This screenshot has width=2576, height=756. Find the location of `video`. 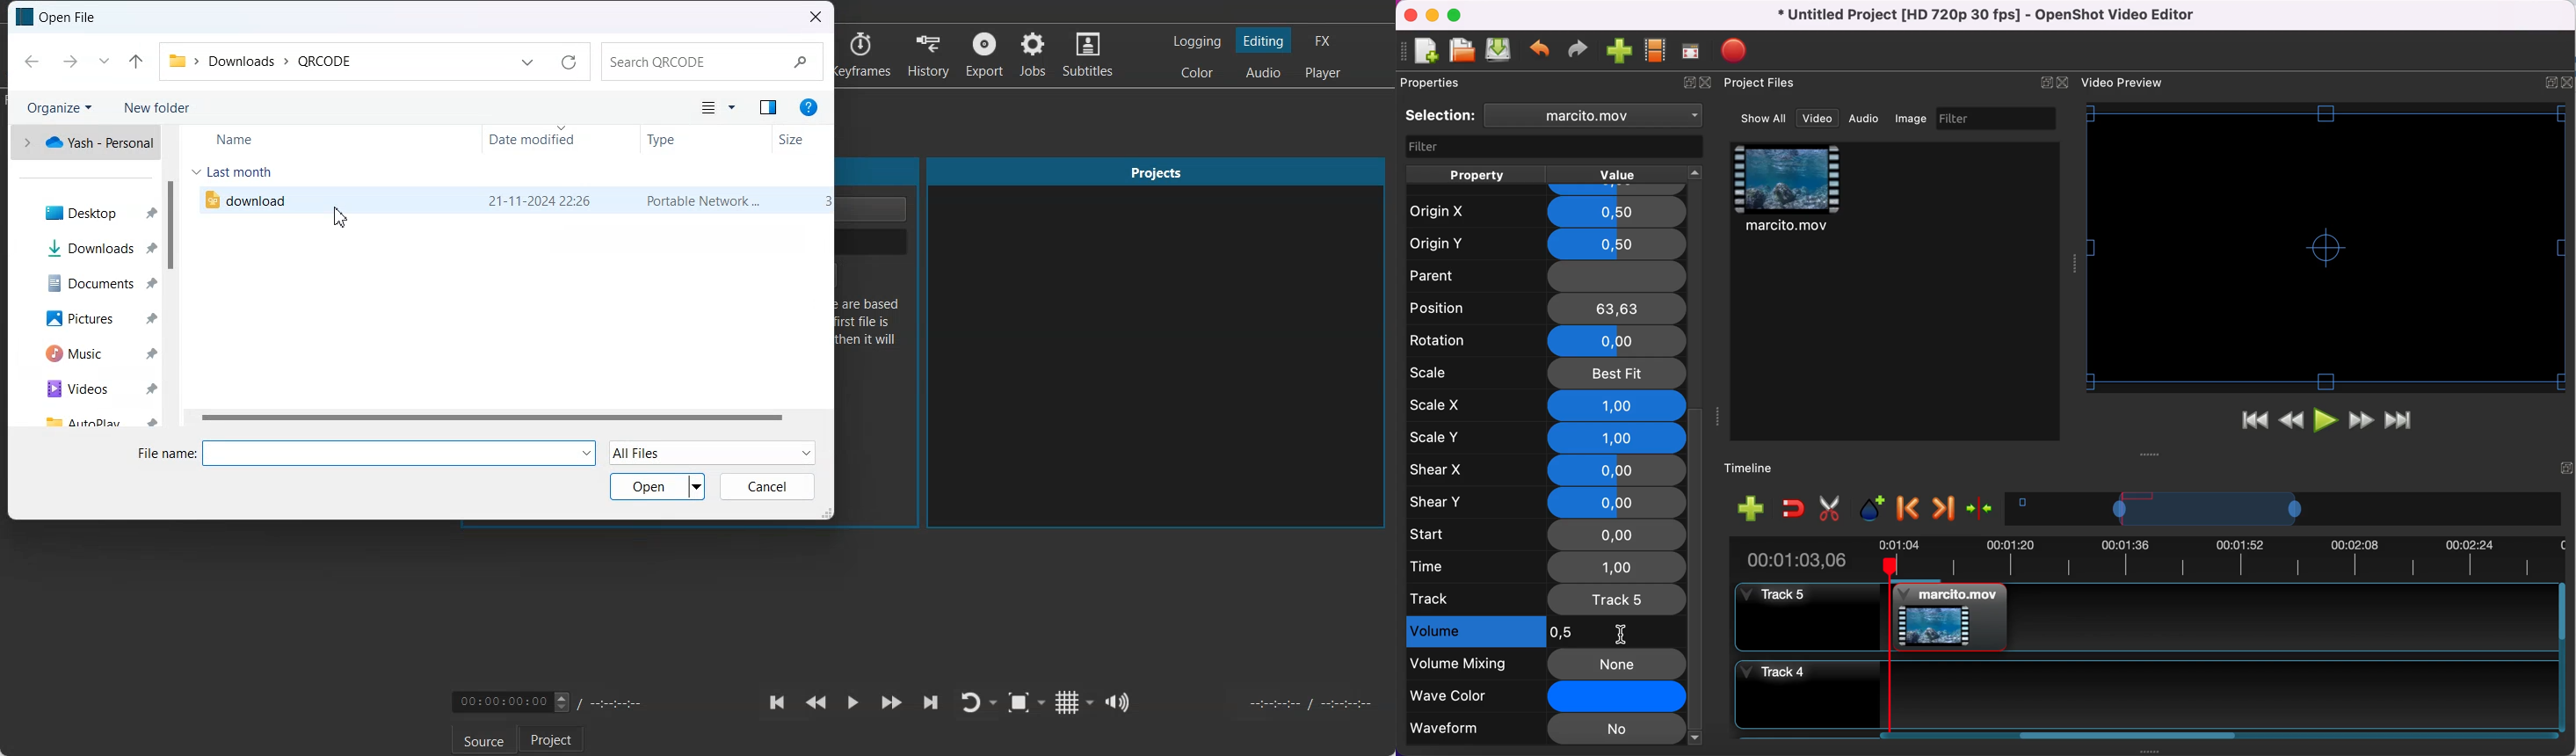

video is located at coordinates (1789, 191).